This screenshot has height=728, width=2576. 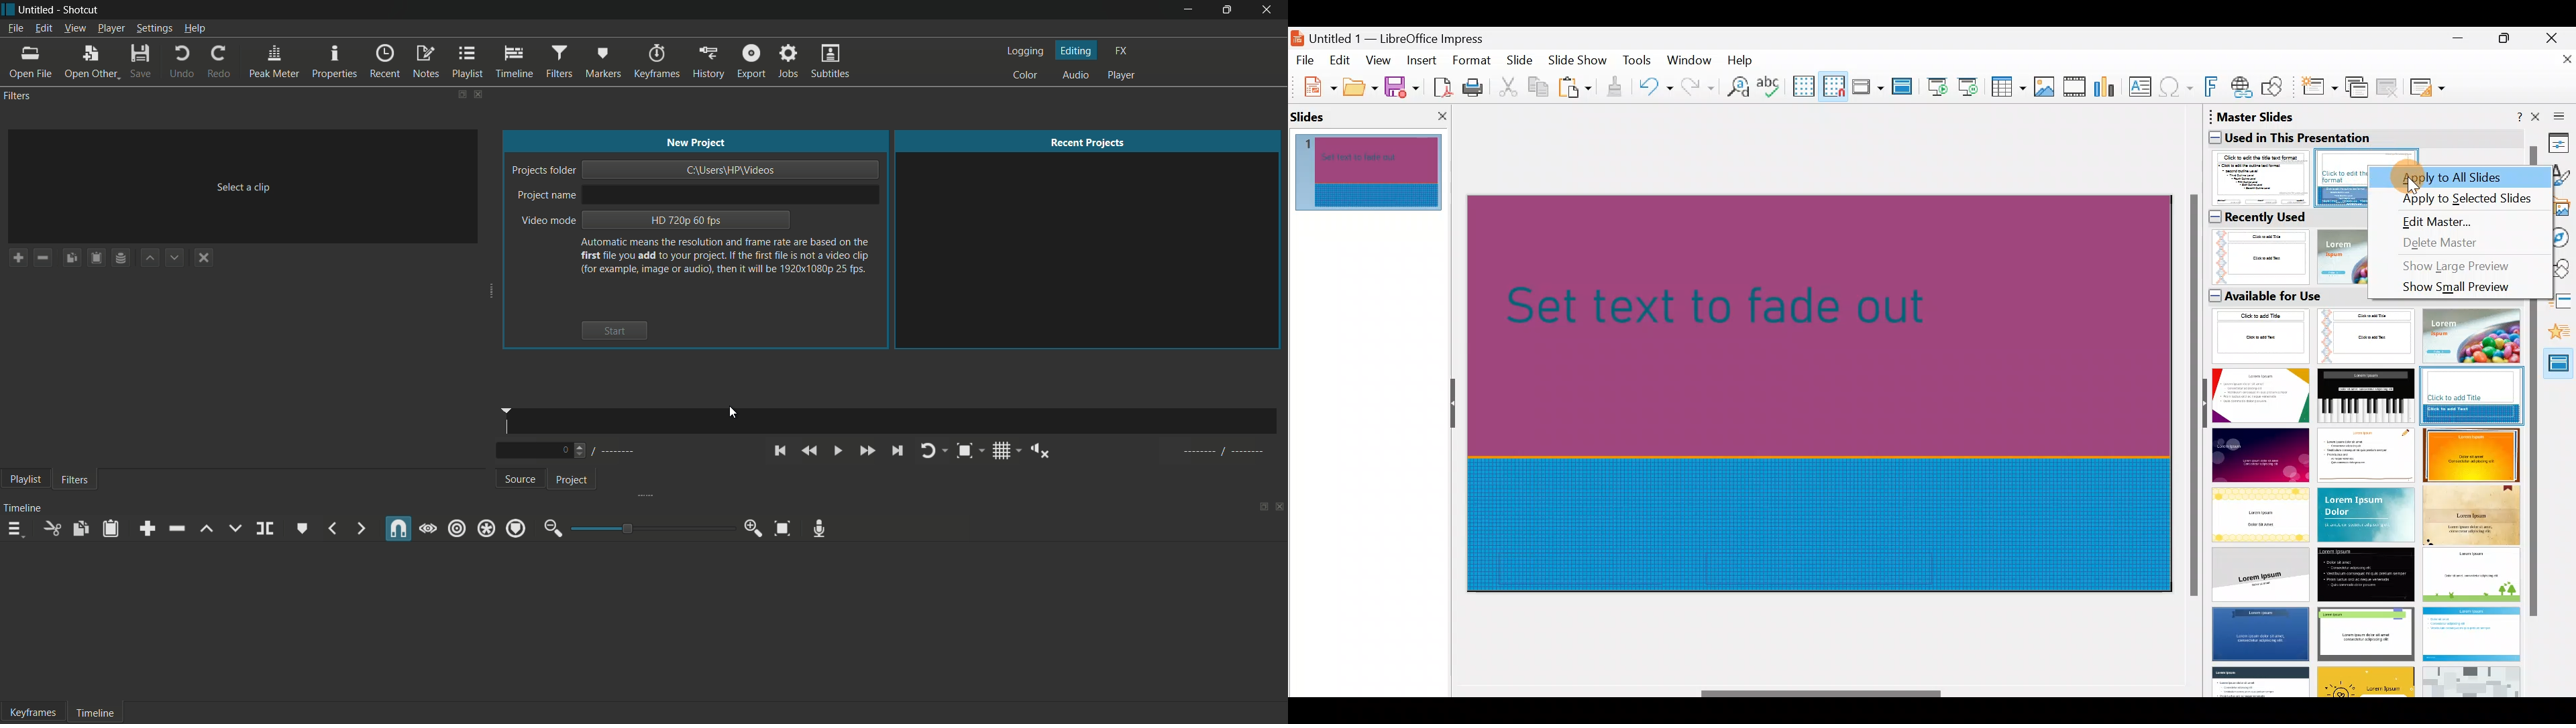 What do you see at coordinates (276, 62) in the screenshot?
I see `peak meter` at bounding box center [276, 62].